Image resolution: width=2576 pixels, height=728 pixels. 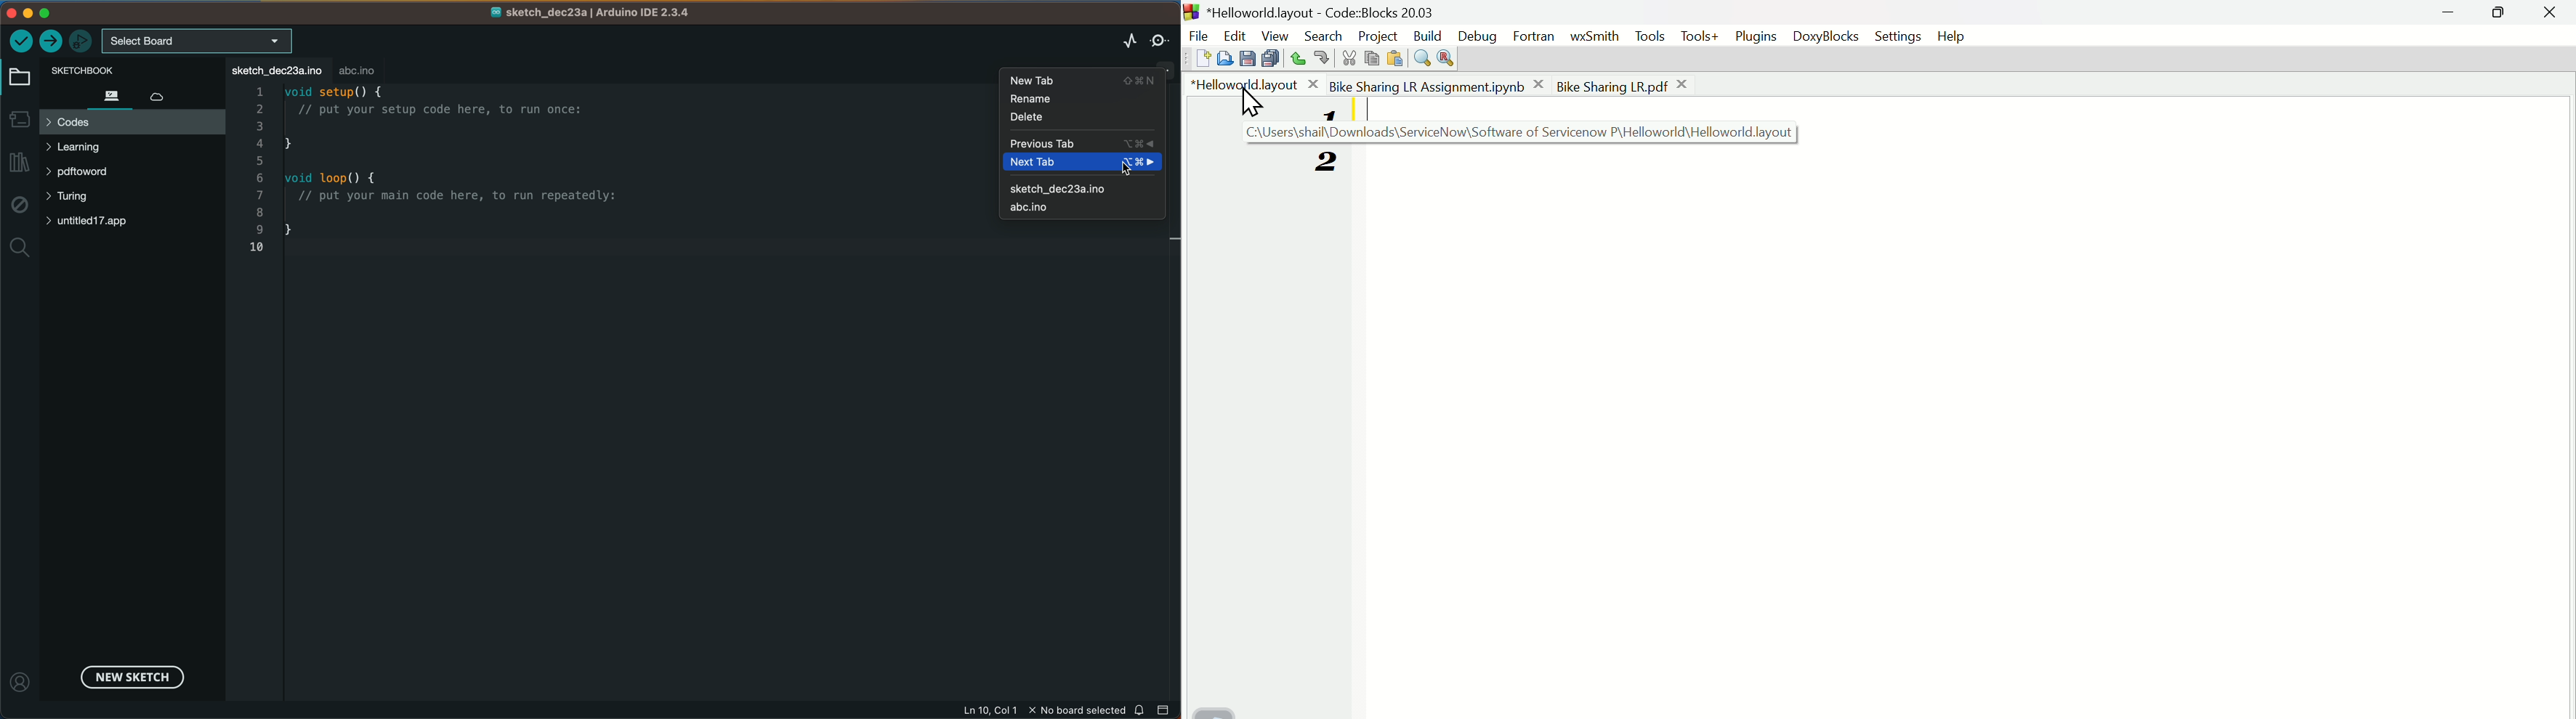 I want to click on Build, so click(x=1427, y=33).